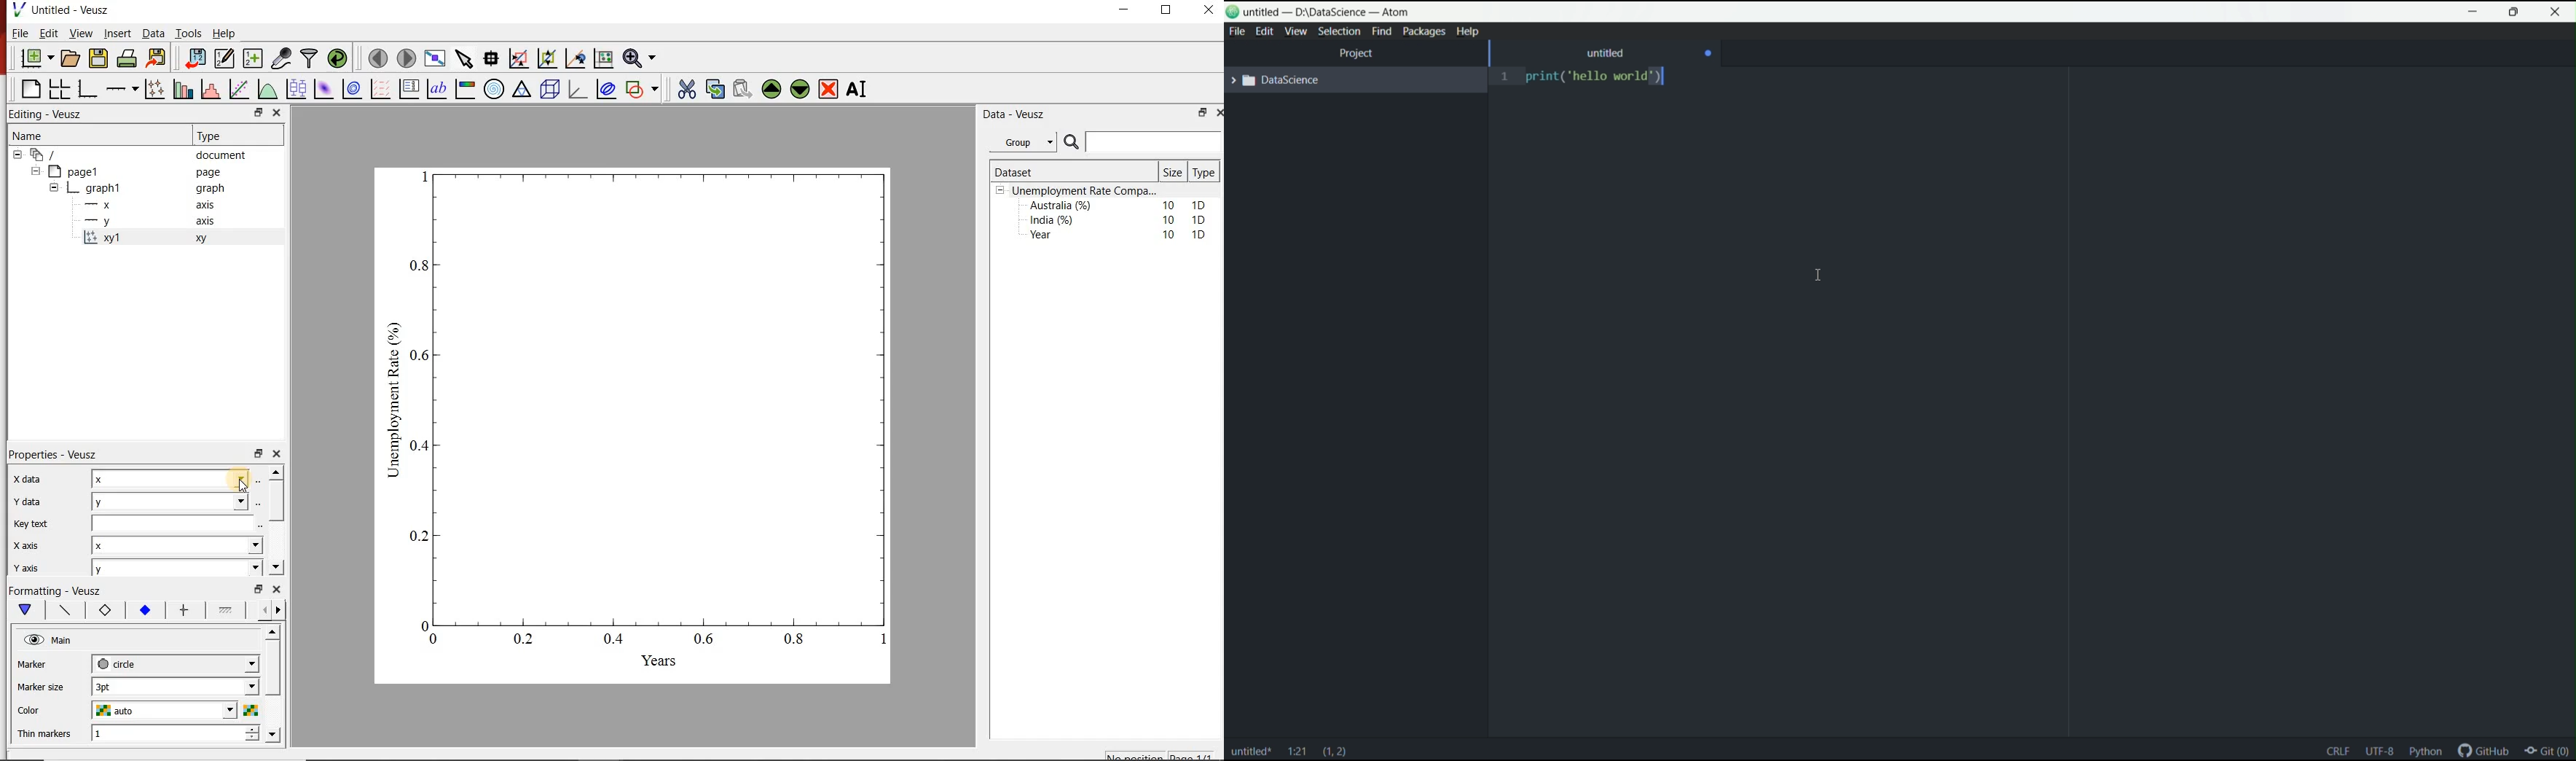  What do you see at coordinates (53, 190) in the screenshot?
I see `collapse` at bounding box center [53, 190].